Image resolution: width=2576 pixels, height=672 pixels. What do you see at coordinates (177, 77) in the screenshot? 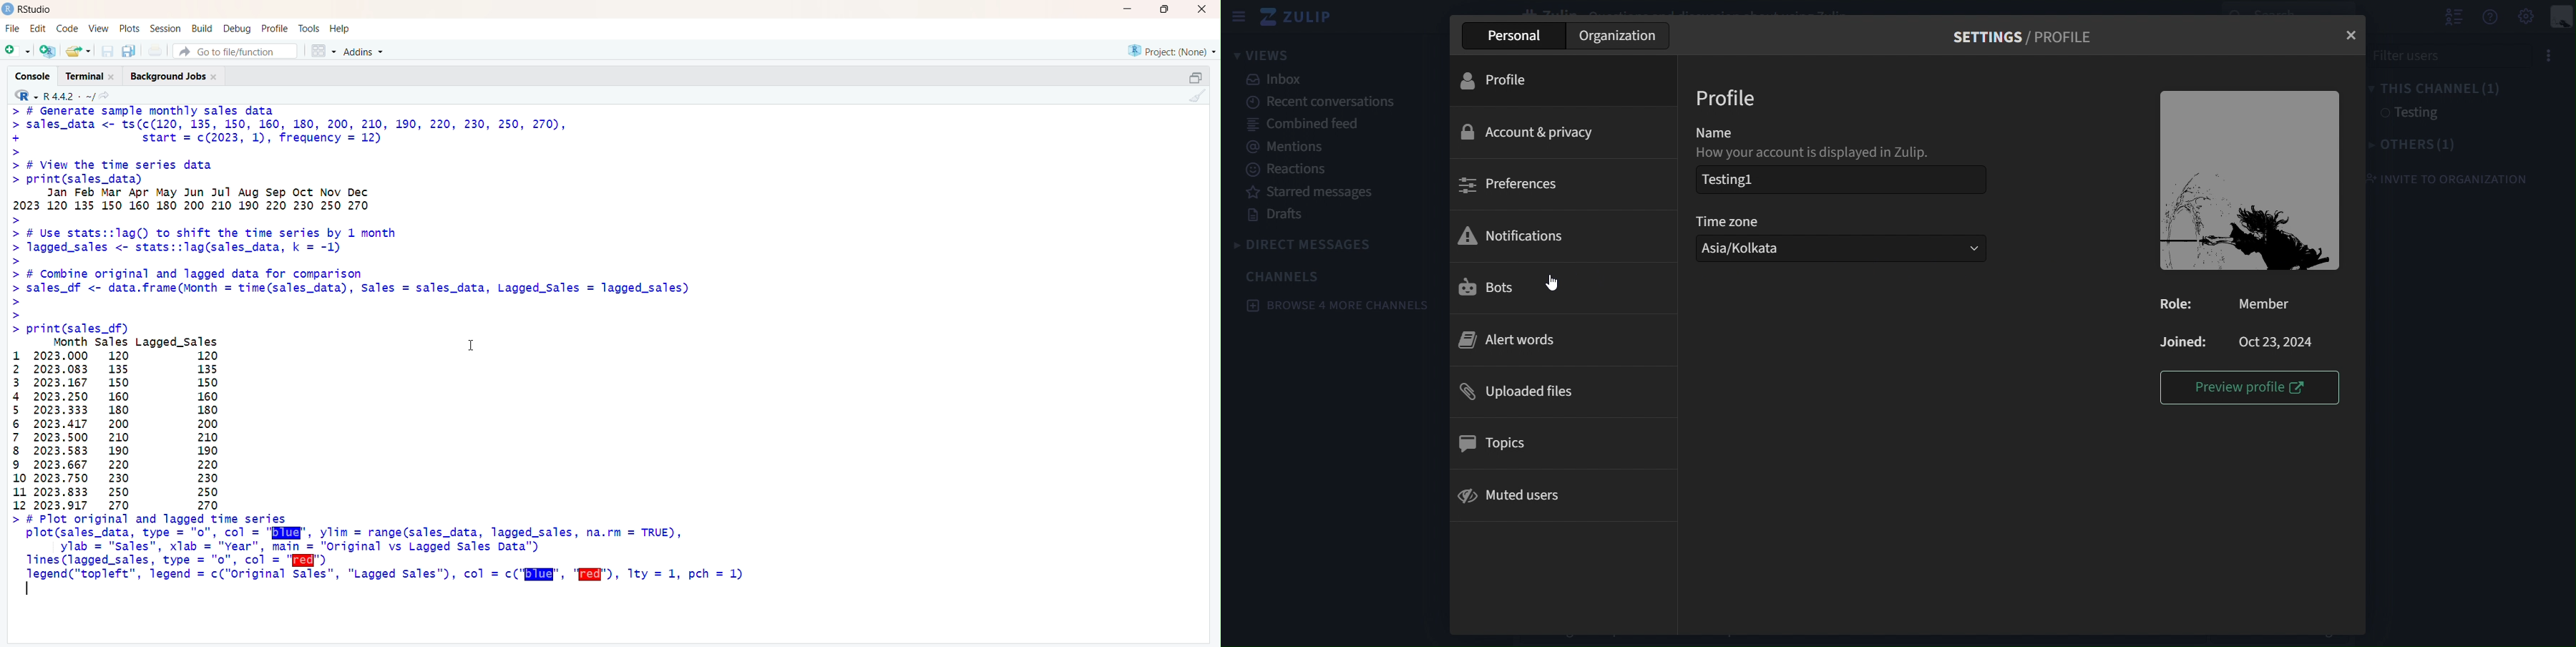
I see `background jobs` at bounding box center [177, 77].